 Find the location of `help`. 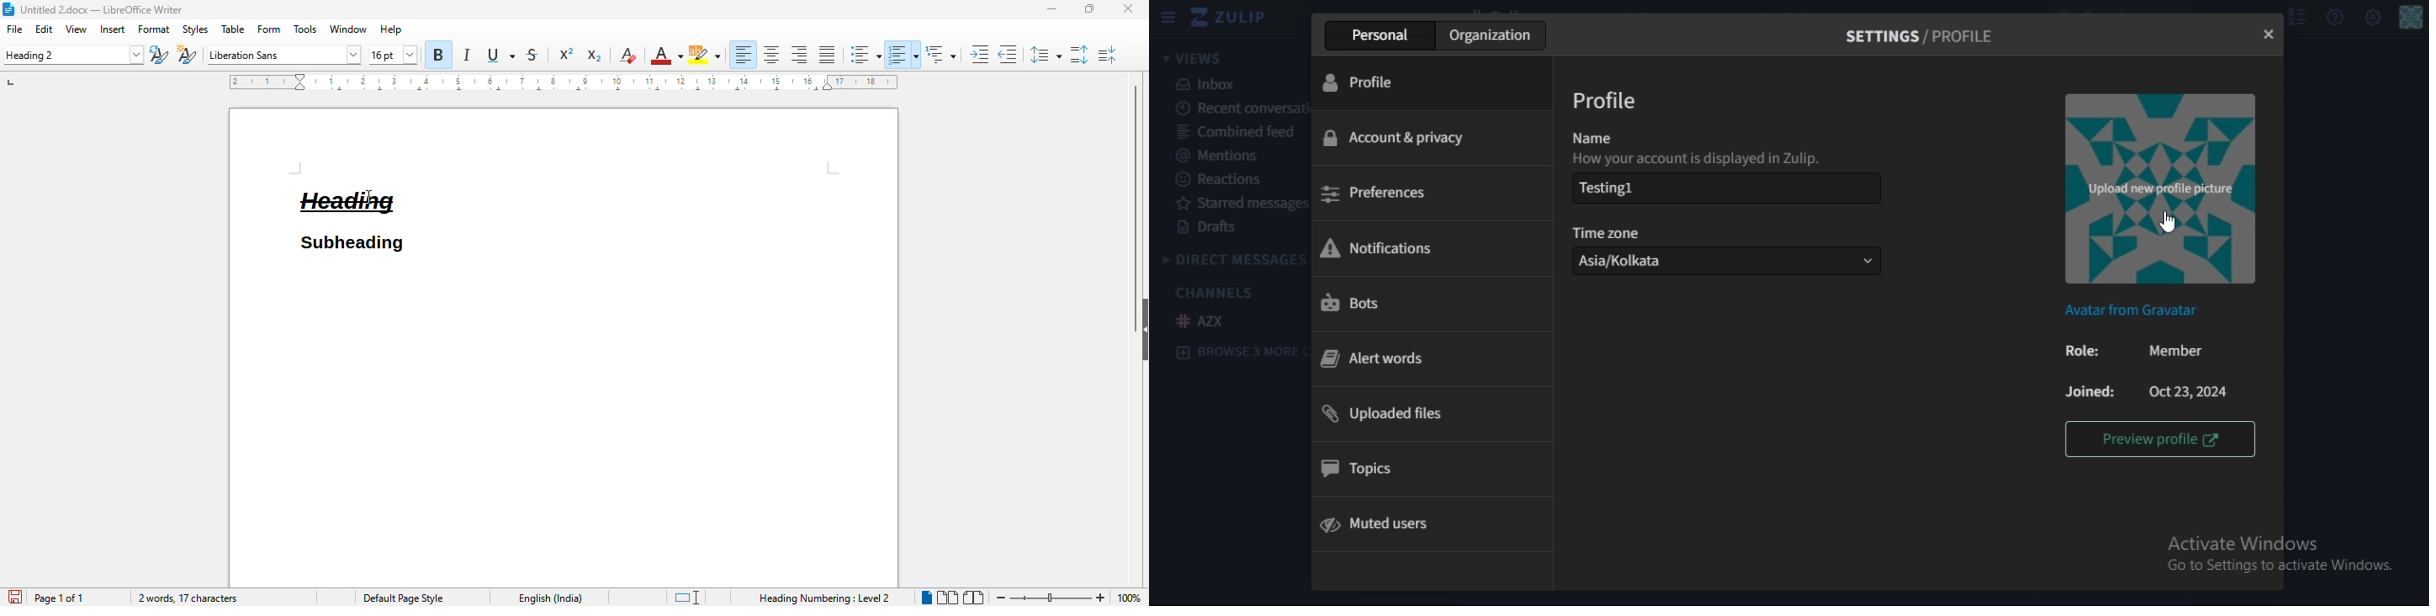

help is located at coordinates (2333, 18).